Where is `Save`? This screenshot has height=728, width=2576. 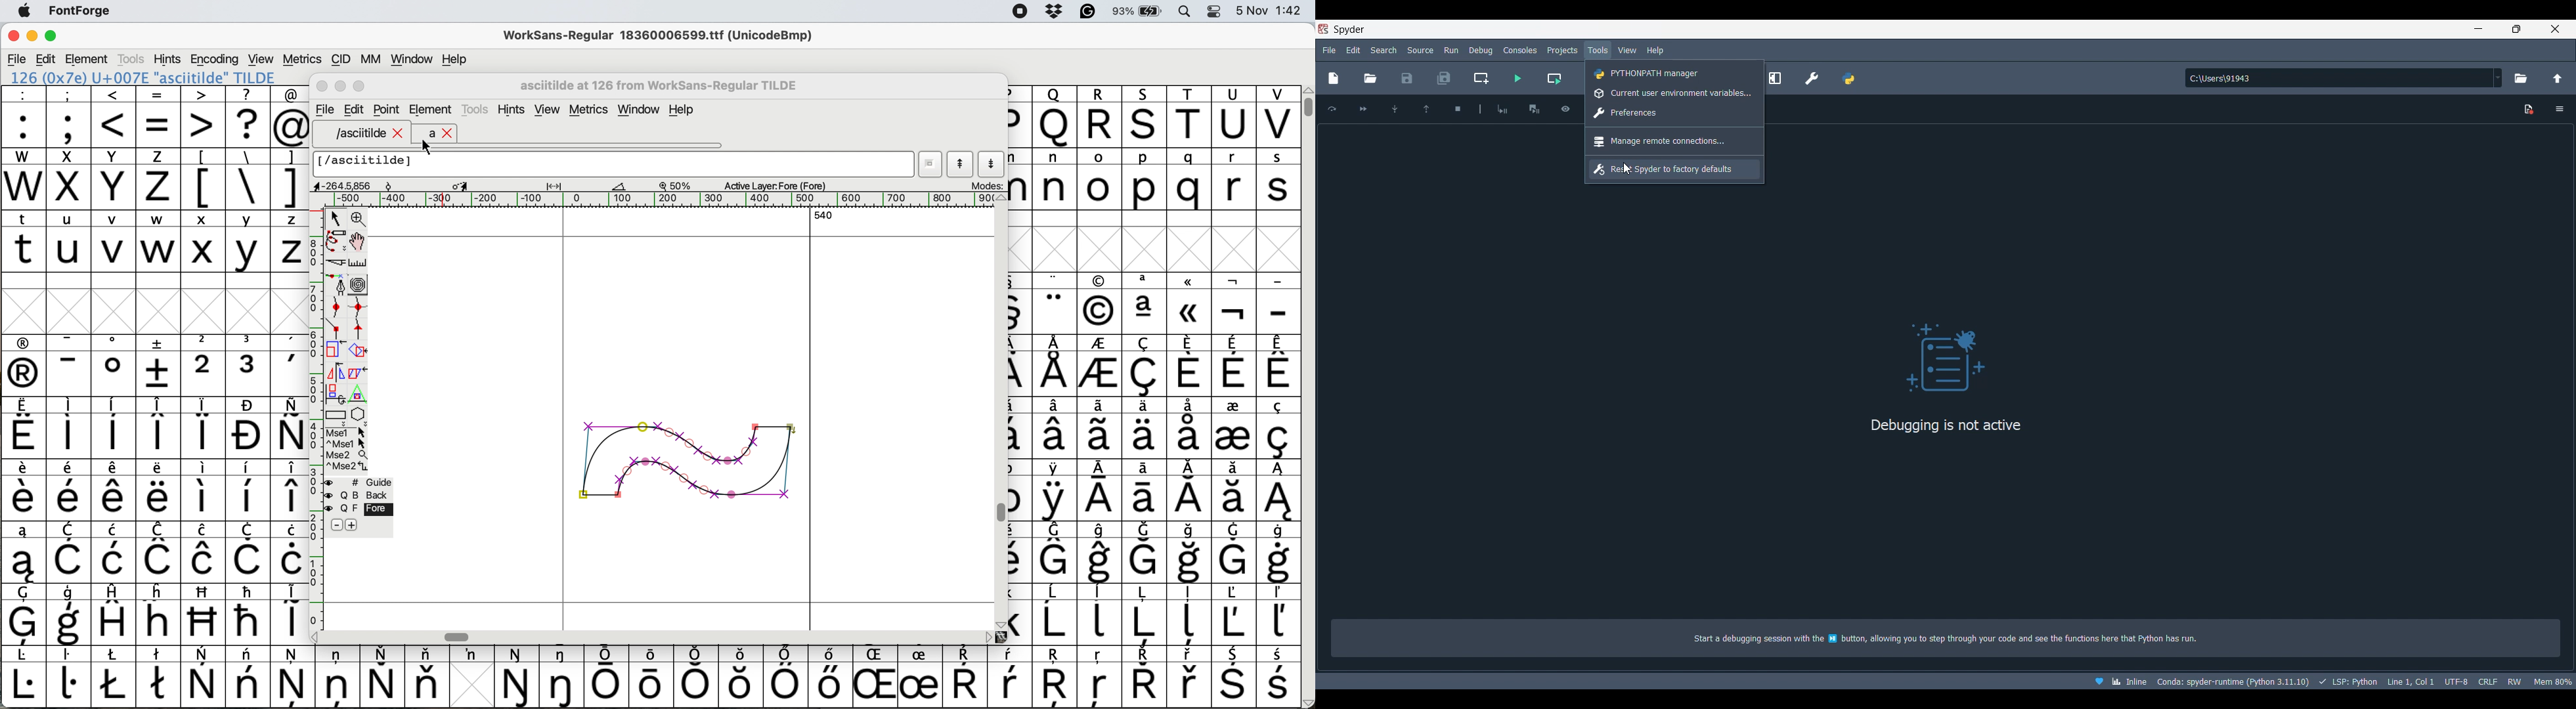
Save is located at coordinates (1407, 78).